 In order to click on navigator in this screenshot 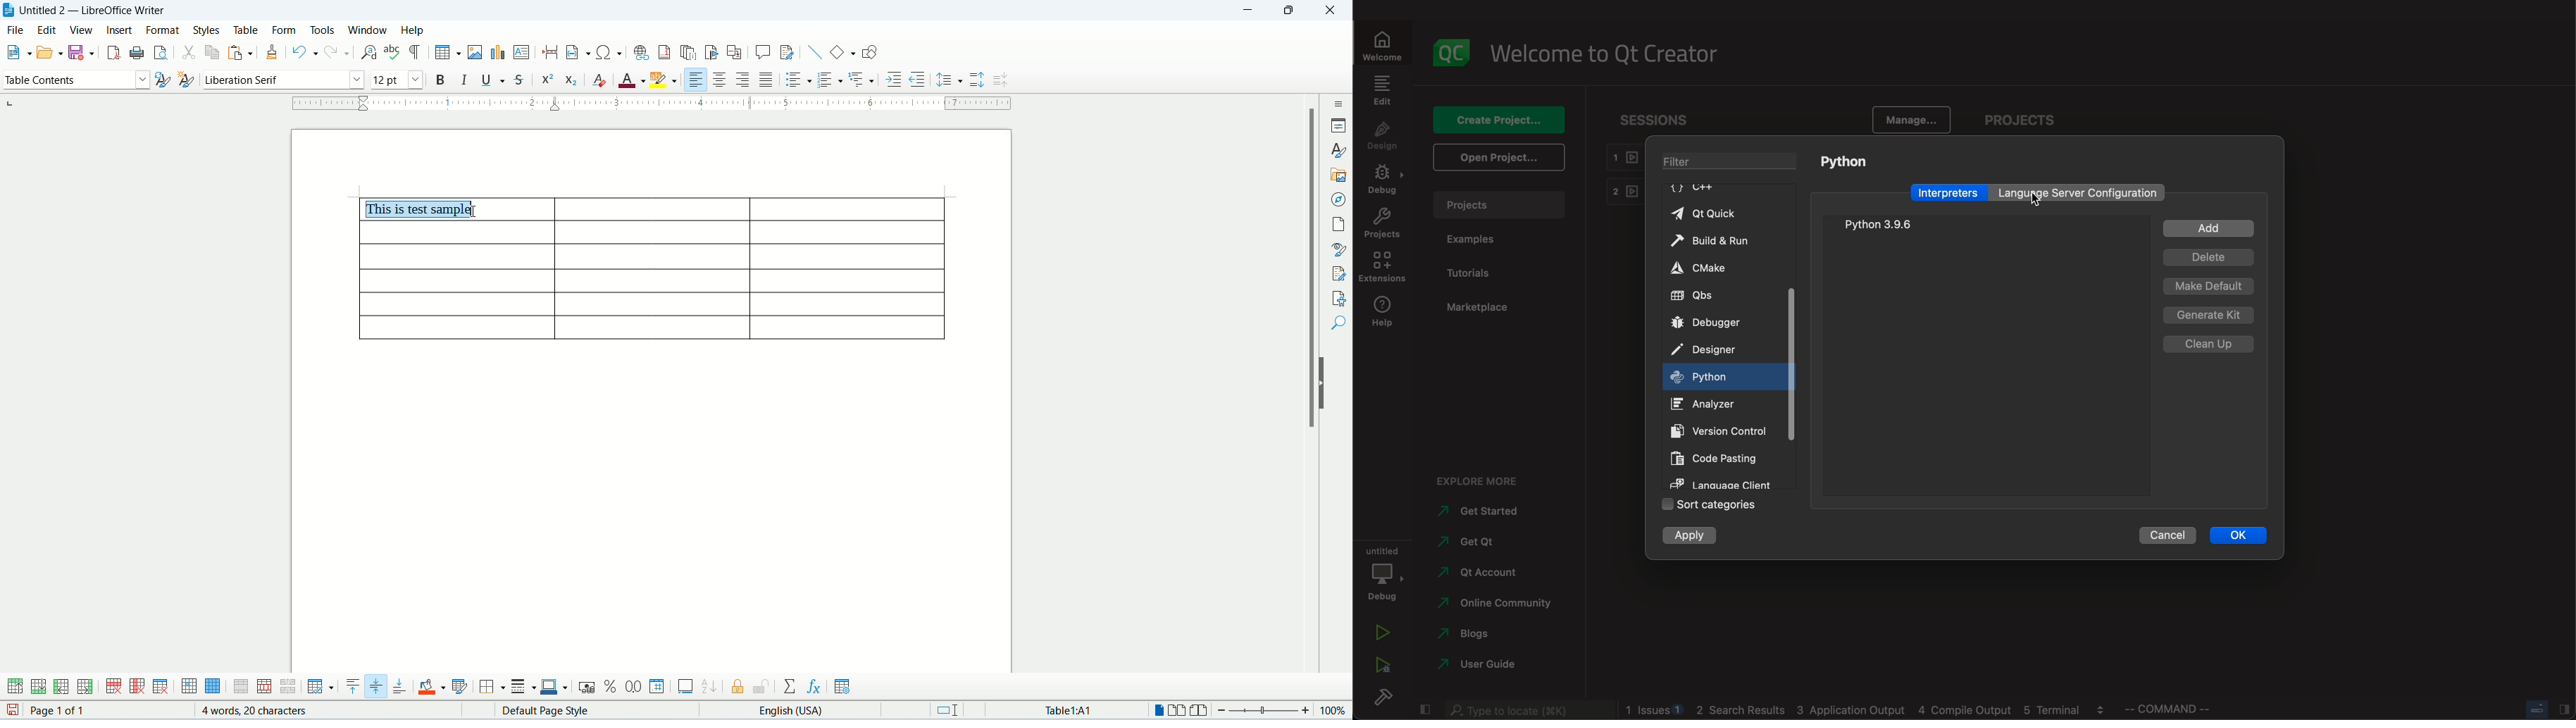, I will do `click(1339, 198)`.